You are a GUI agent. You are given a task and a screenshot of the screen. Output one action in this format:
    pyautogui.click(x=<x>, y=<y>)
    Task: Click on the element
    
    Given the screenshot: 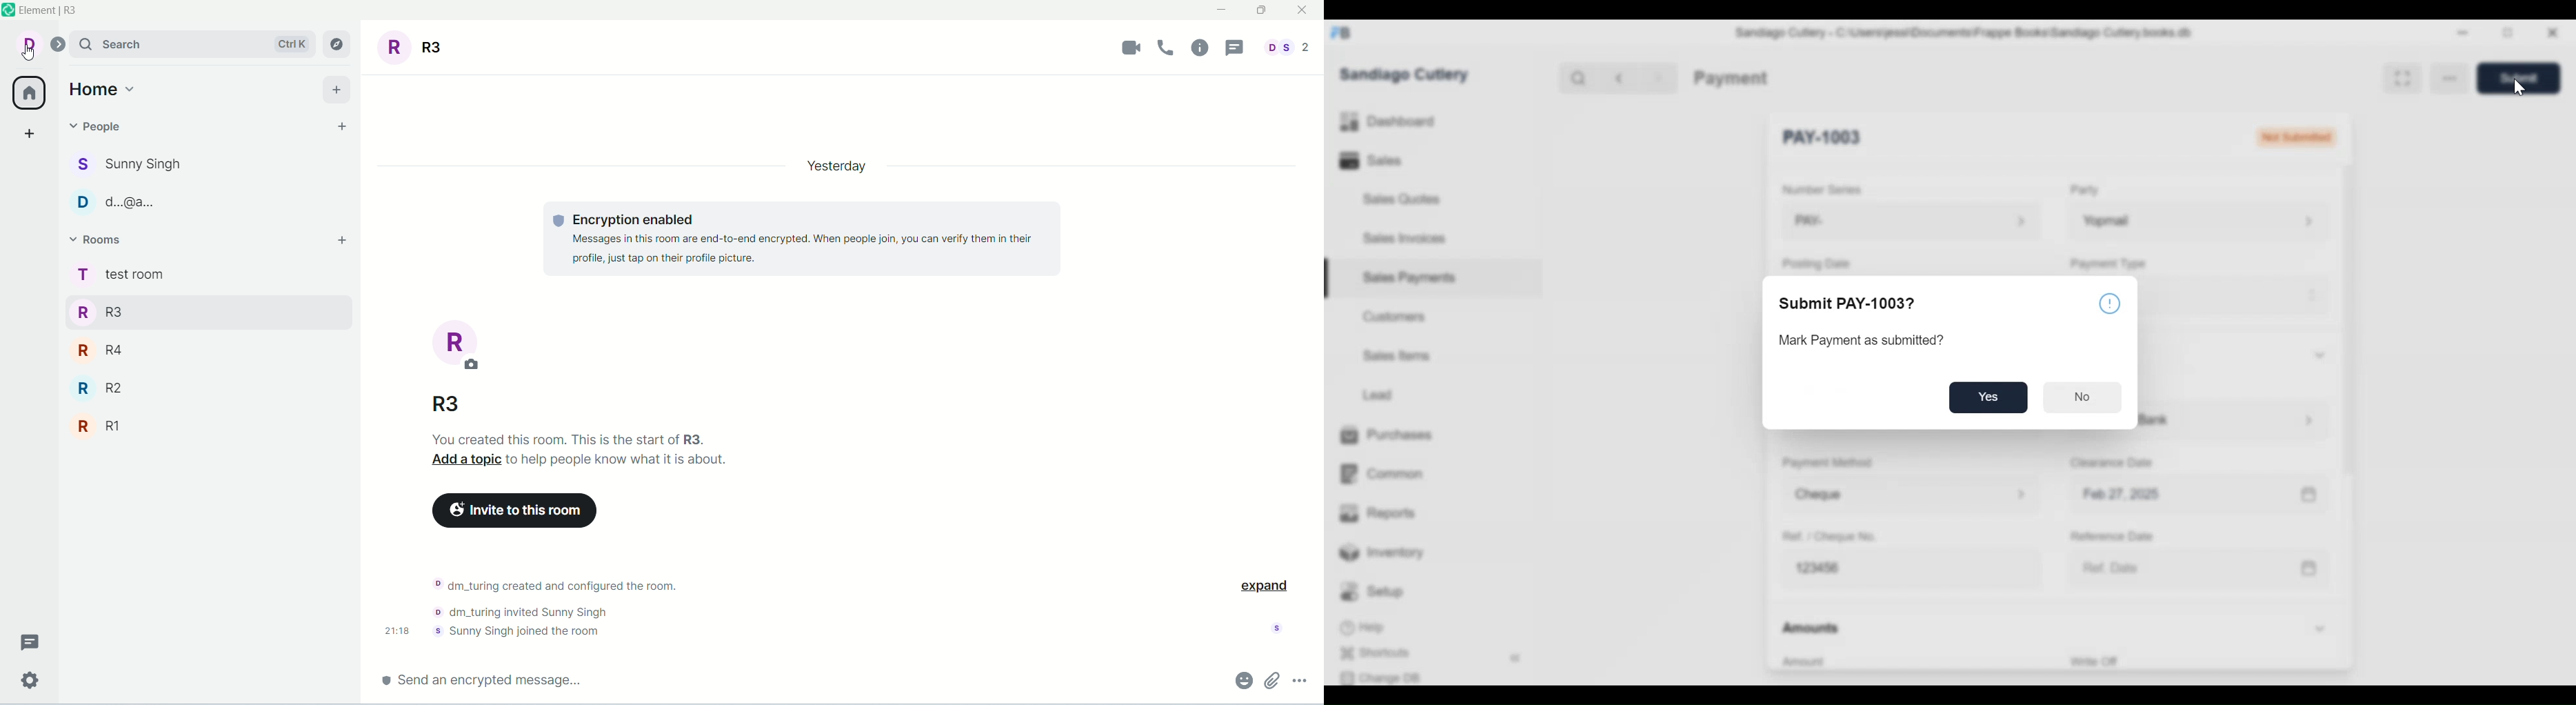 What is the action you would take?
    pyautogui.click(x=52, y=12)
    